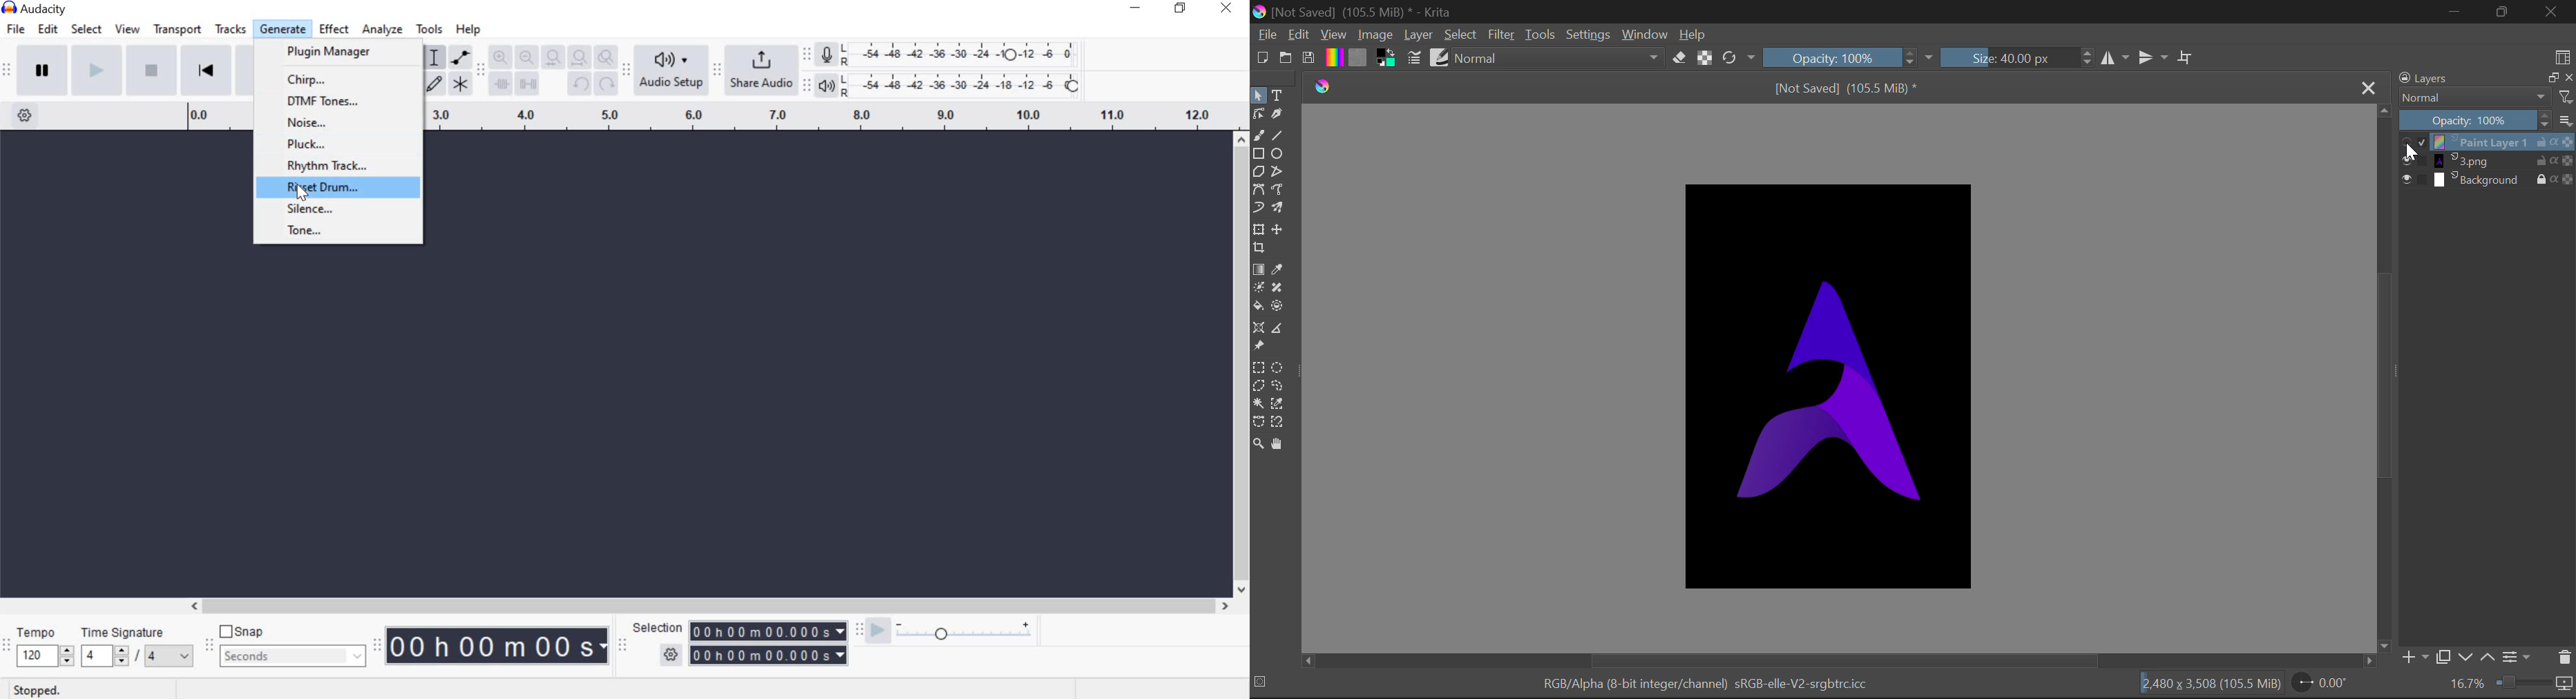 Image resolution: width=2576 pixels, height=700 pixels. What do you see at coordinates (212, 646) in the screenshot?
I see `Snapping toolbar` at bounding box center [212, 646].